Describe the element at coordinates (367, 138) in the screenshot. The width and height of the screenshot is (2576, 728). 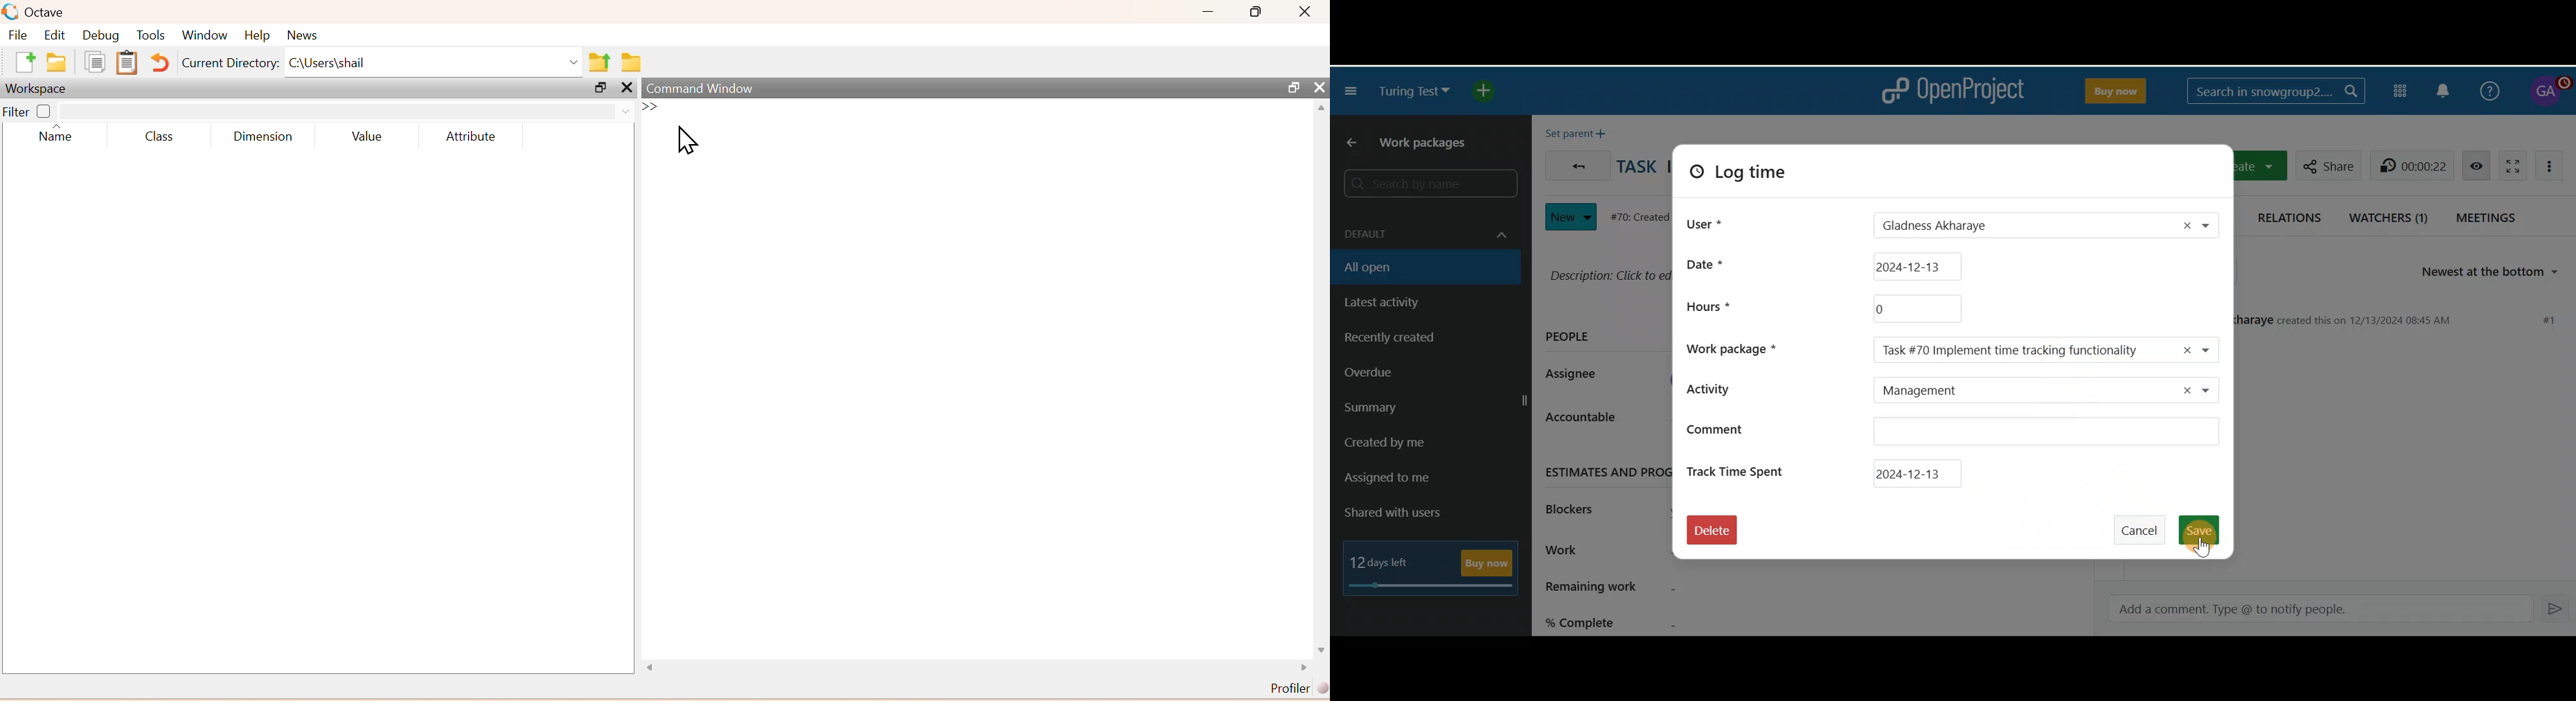
I see `Value` at that location.